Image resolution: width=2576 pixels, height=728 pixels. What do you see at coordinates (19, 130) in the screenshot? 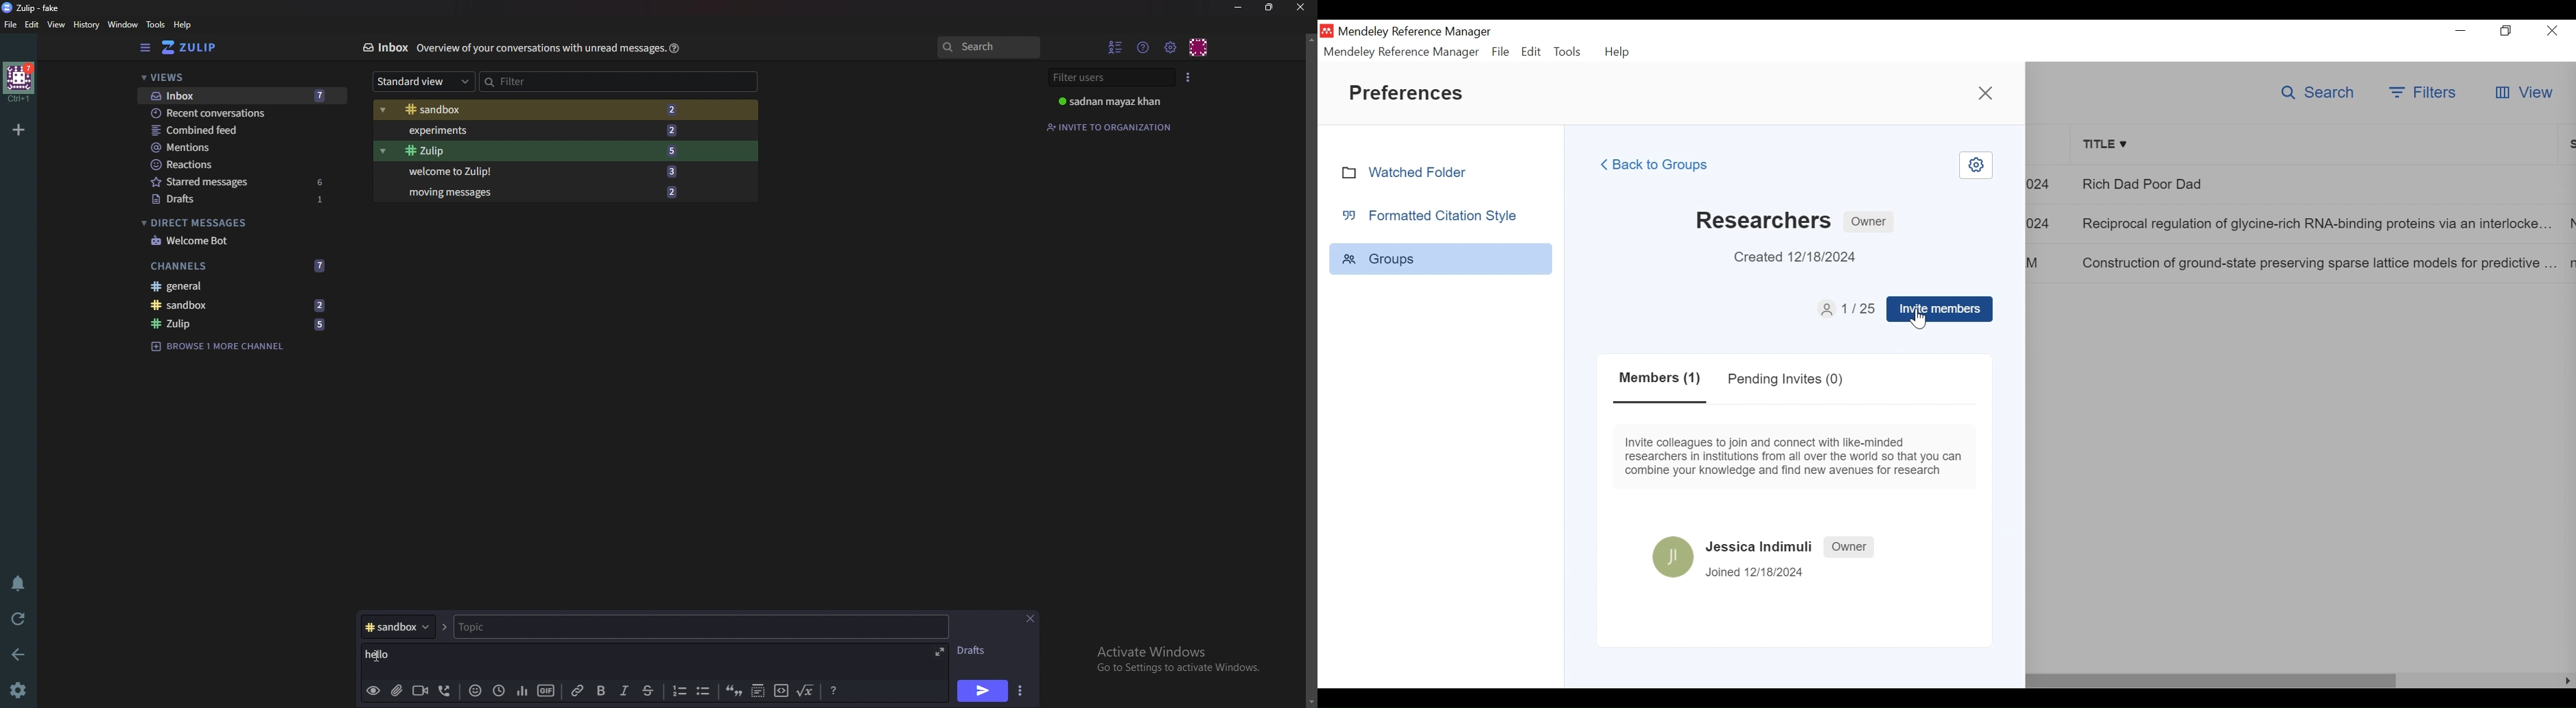
I see `Add organization` at bounding box center [19, 130].